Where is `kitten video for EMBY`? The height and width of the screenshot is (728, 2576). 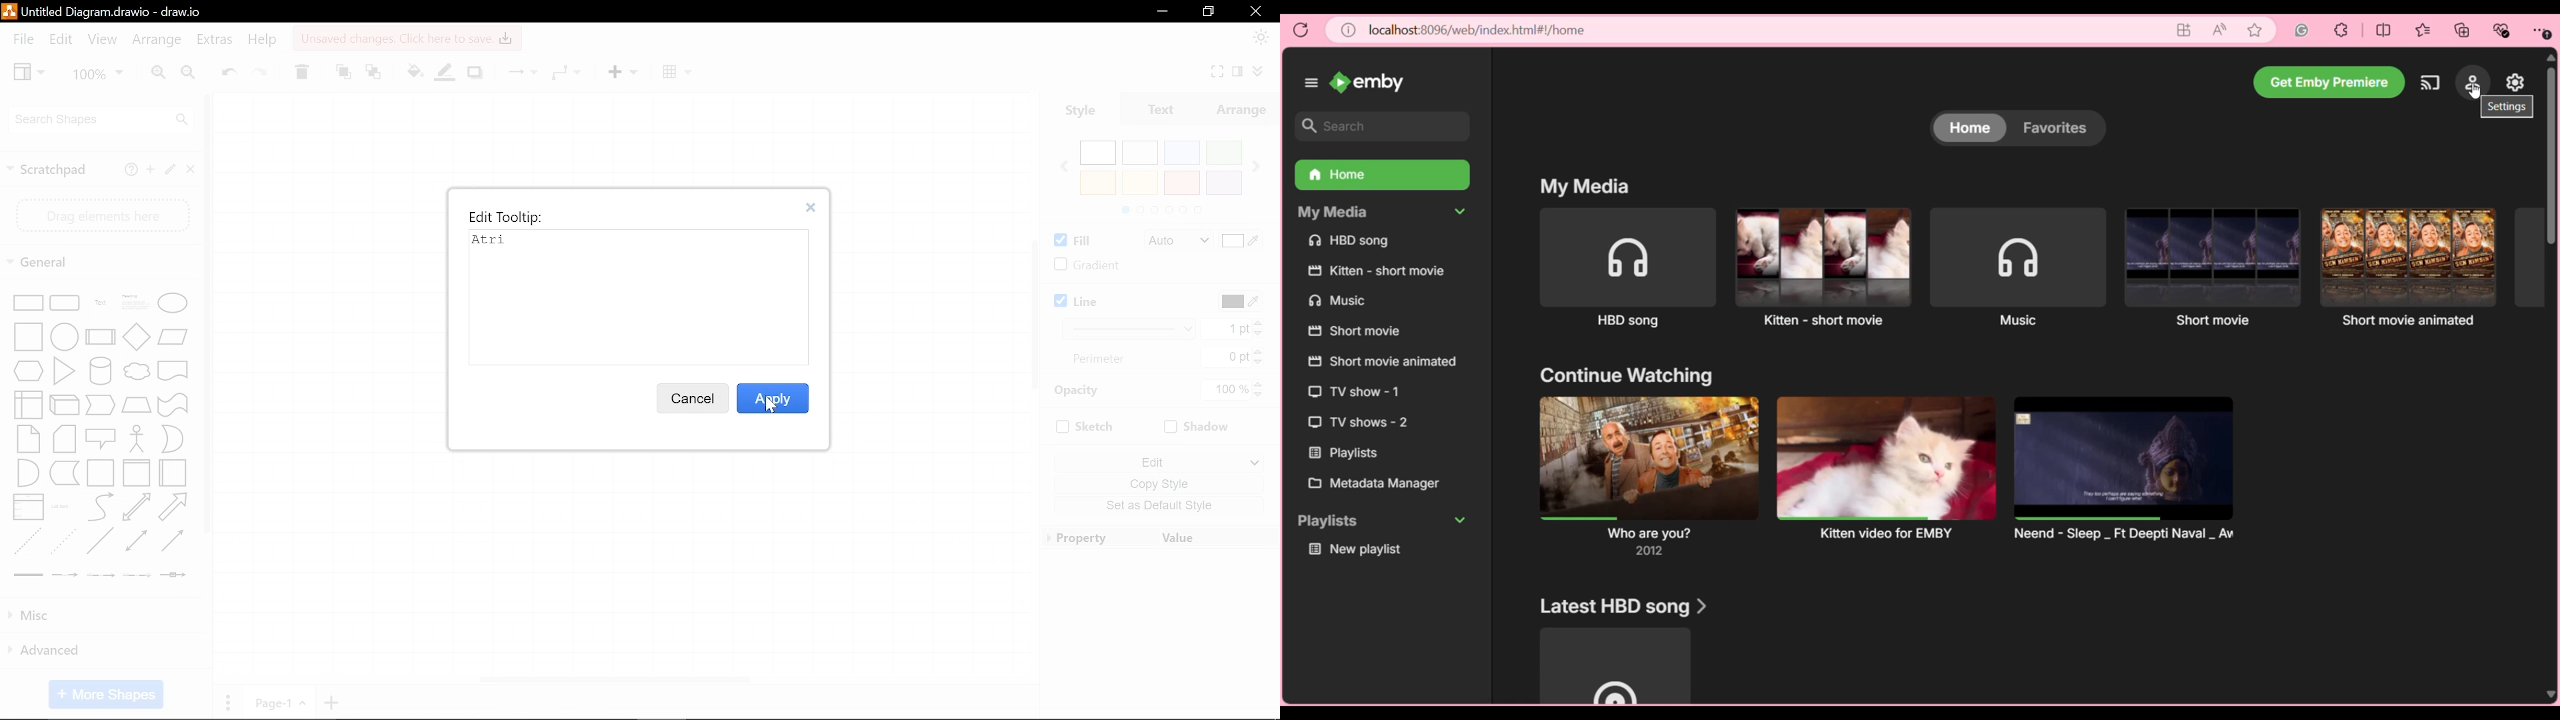
kitten video for EMBY is located at coordinates (1883, 469).